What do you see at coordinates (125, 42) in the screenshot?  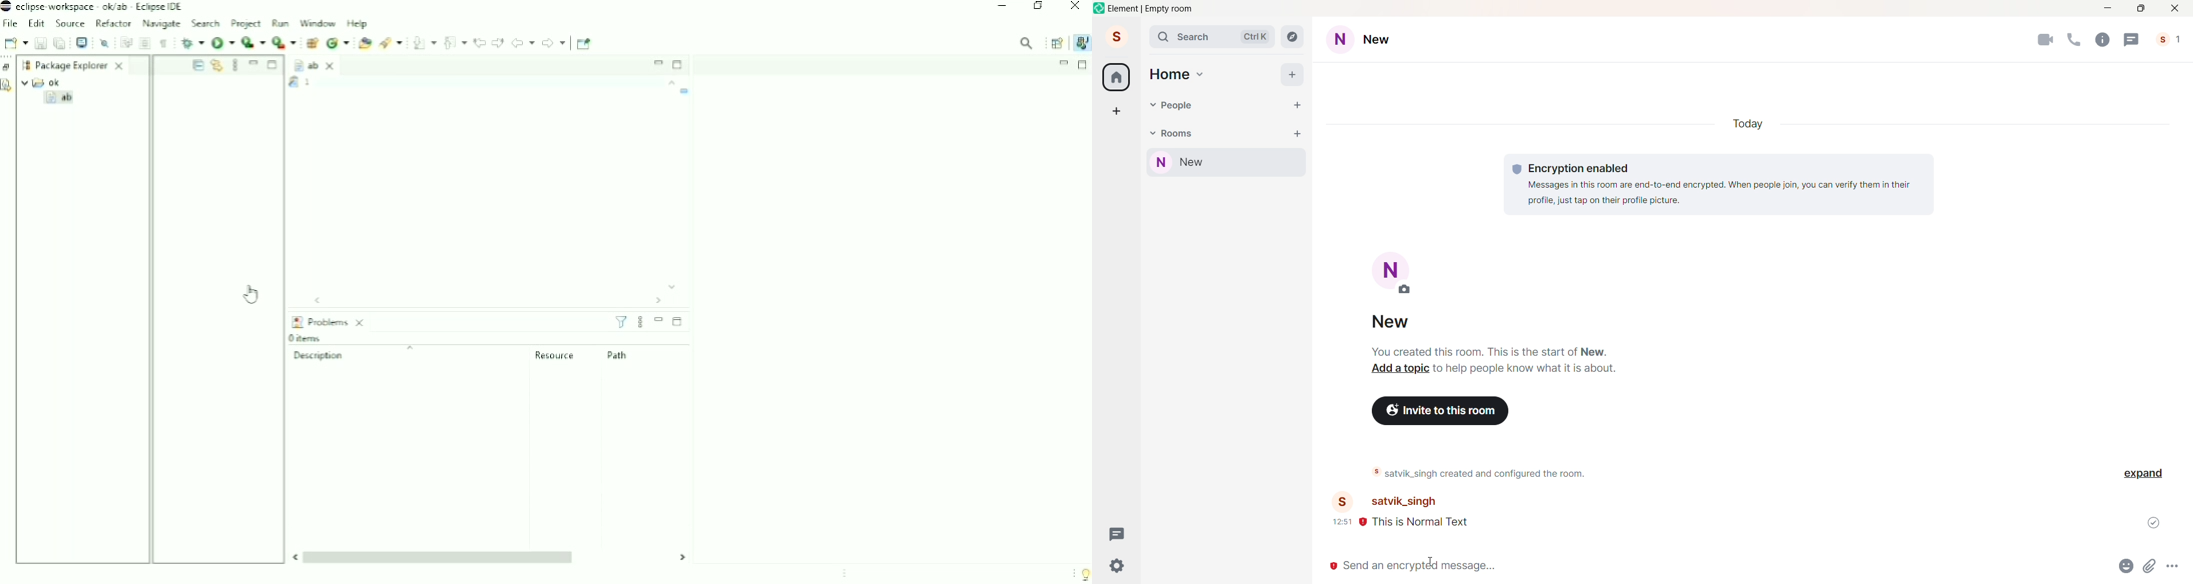 I see `Toggle Word Wrap` at bounding box center [125, 42].